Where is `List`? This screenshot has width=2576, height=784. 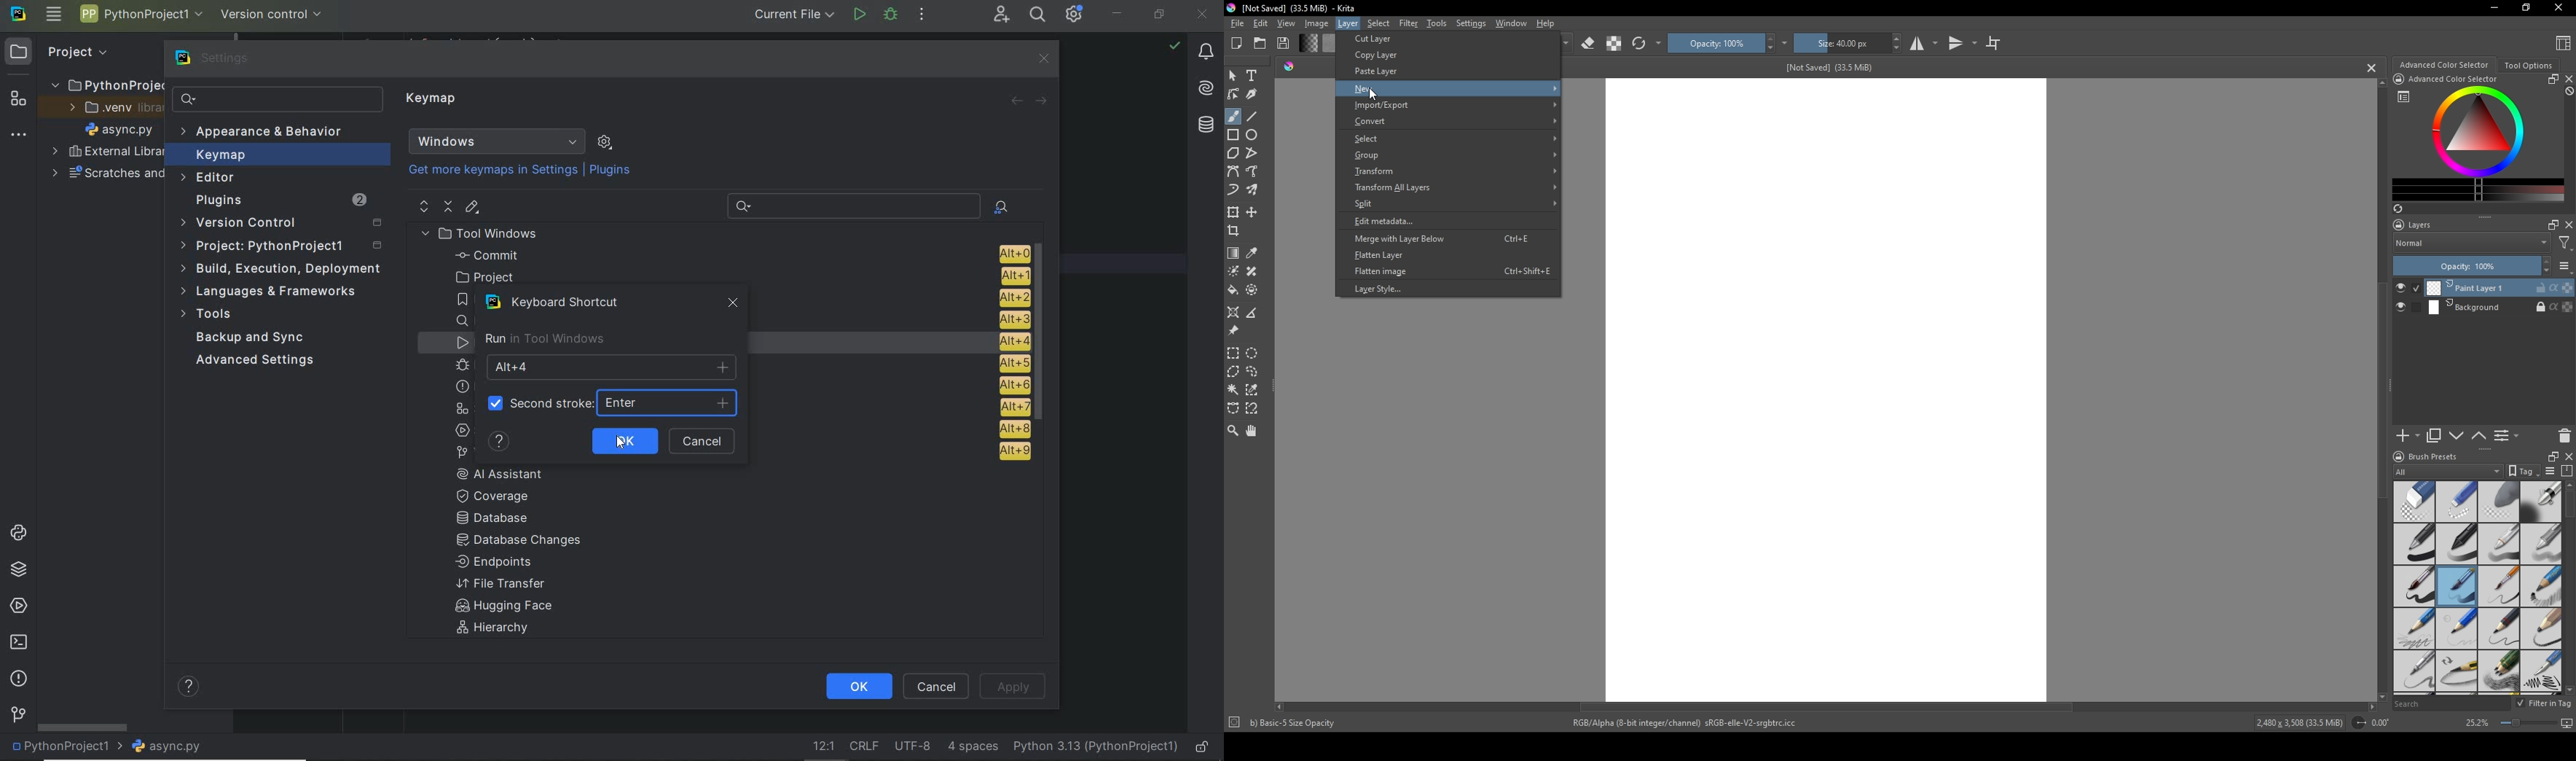
List is located at coordinates (2509, 436).